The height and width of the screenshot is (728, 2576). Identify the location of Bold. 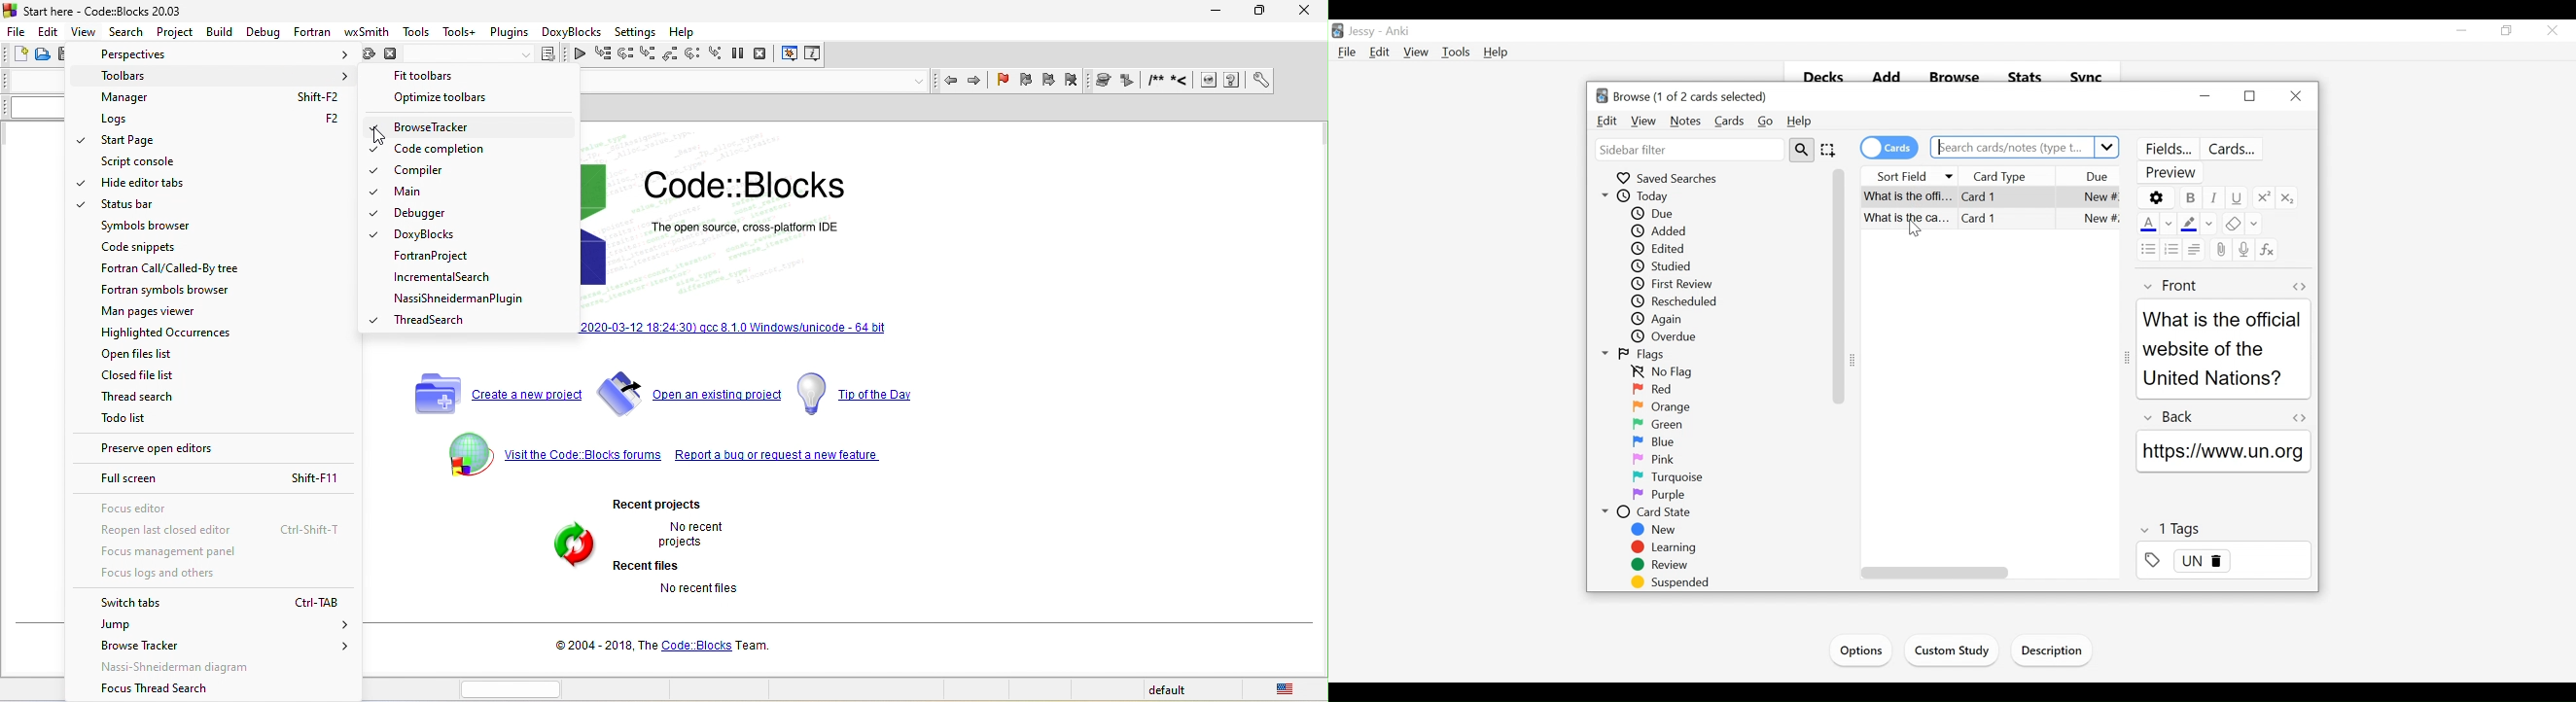
(2190, 198).